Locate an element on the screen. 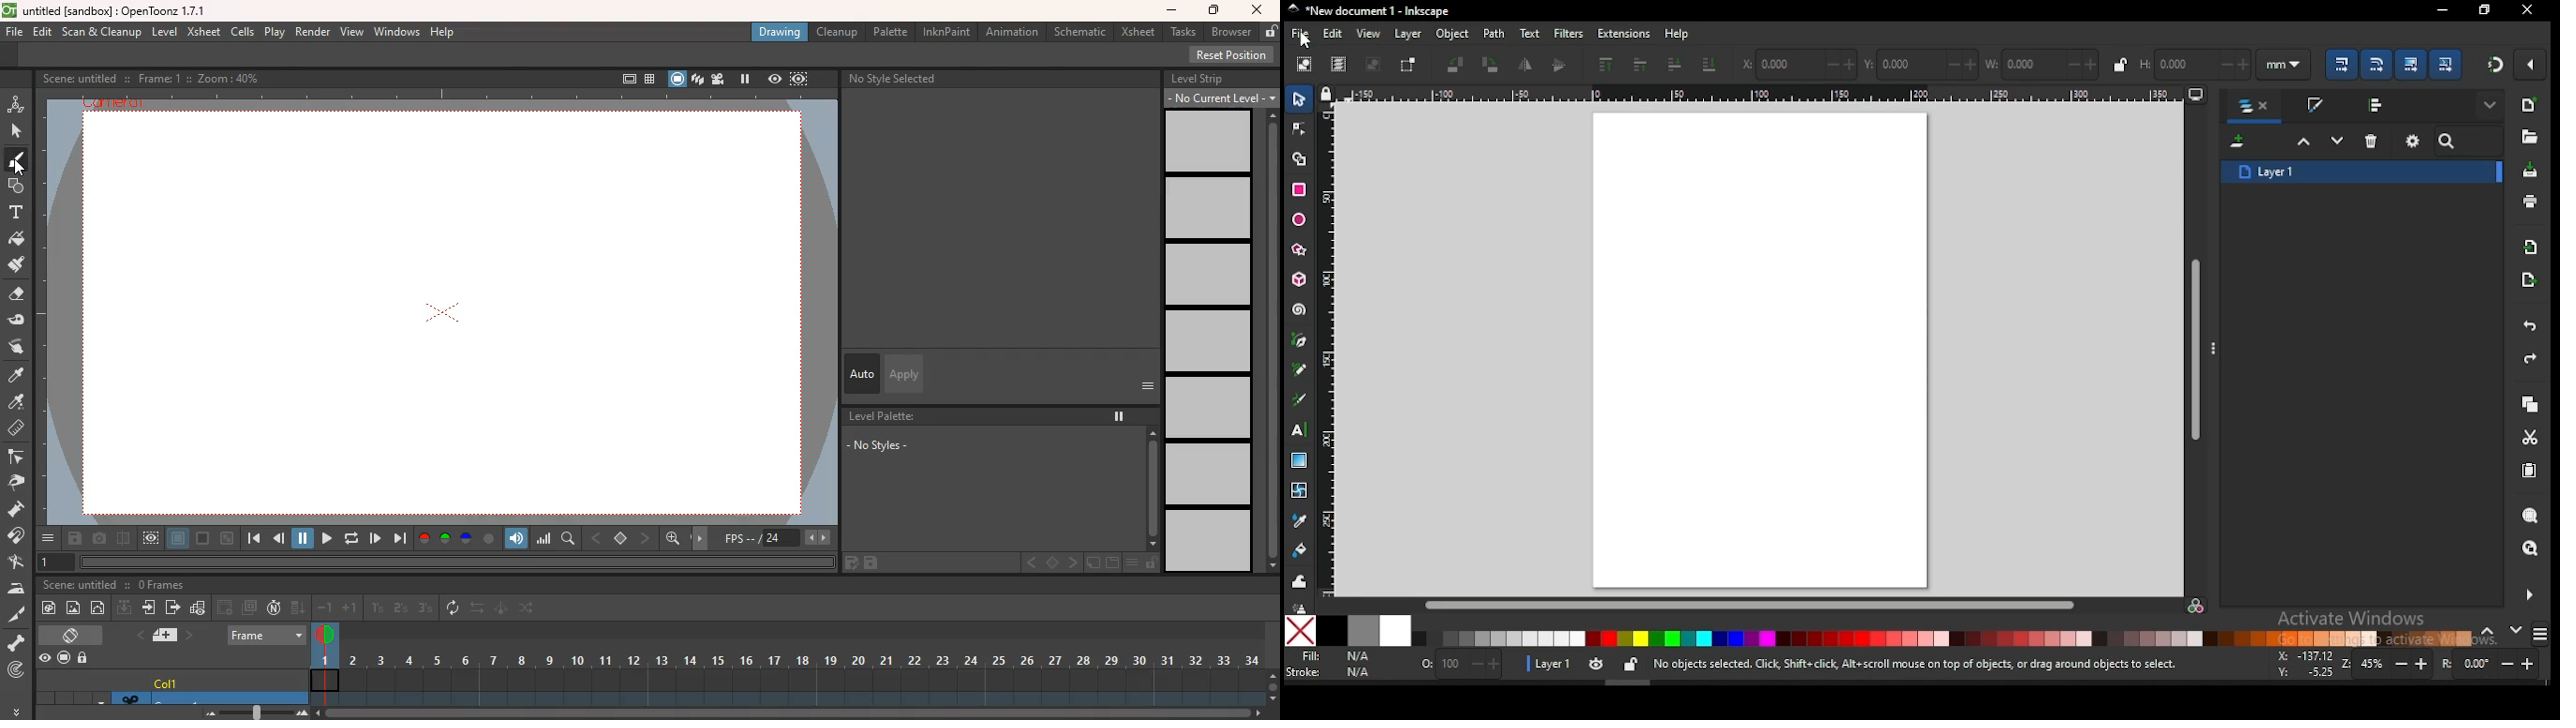 The width and height of the screenshot is (2576, 728). lower to bottom is located at coordinates (1711, 66).